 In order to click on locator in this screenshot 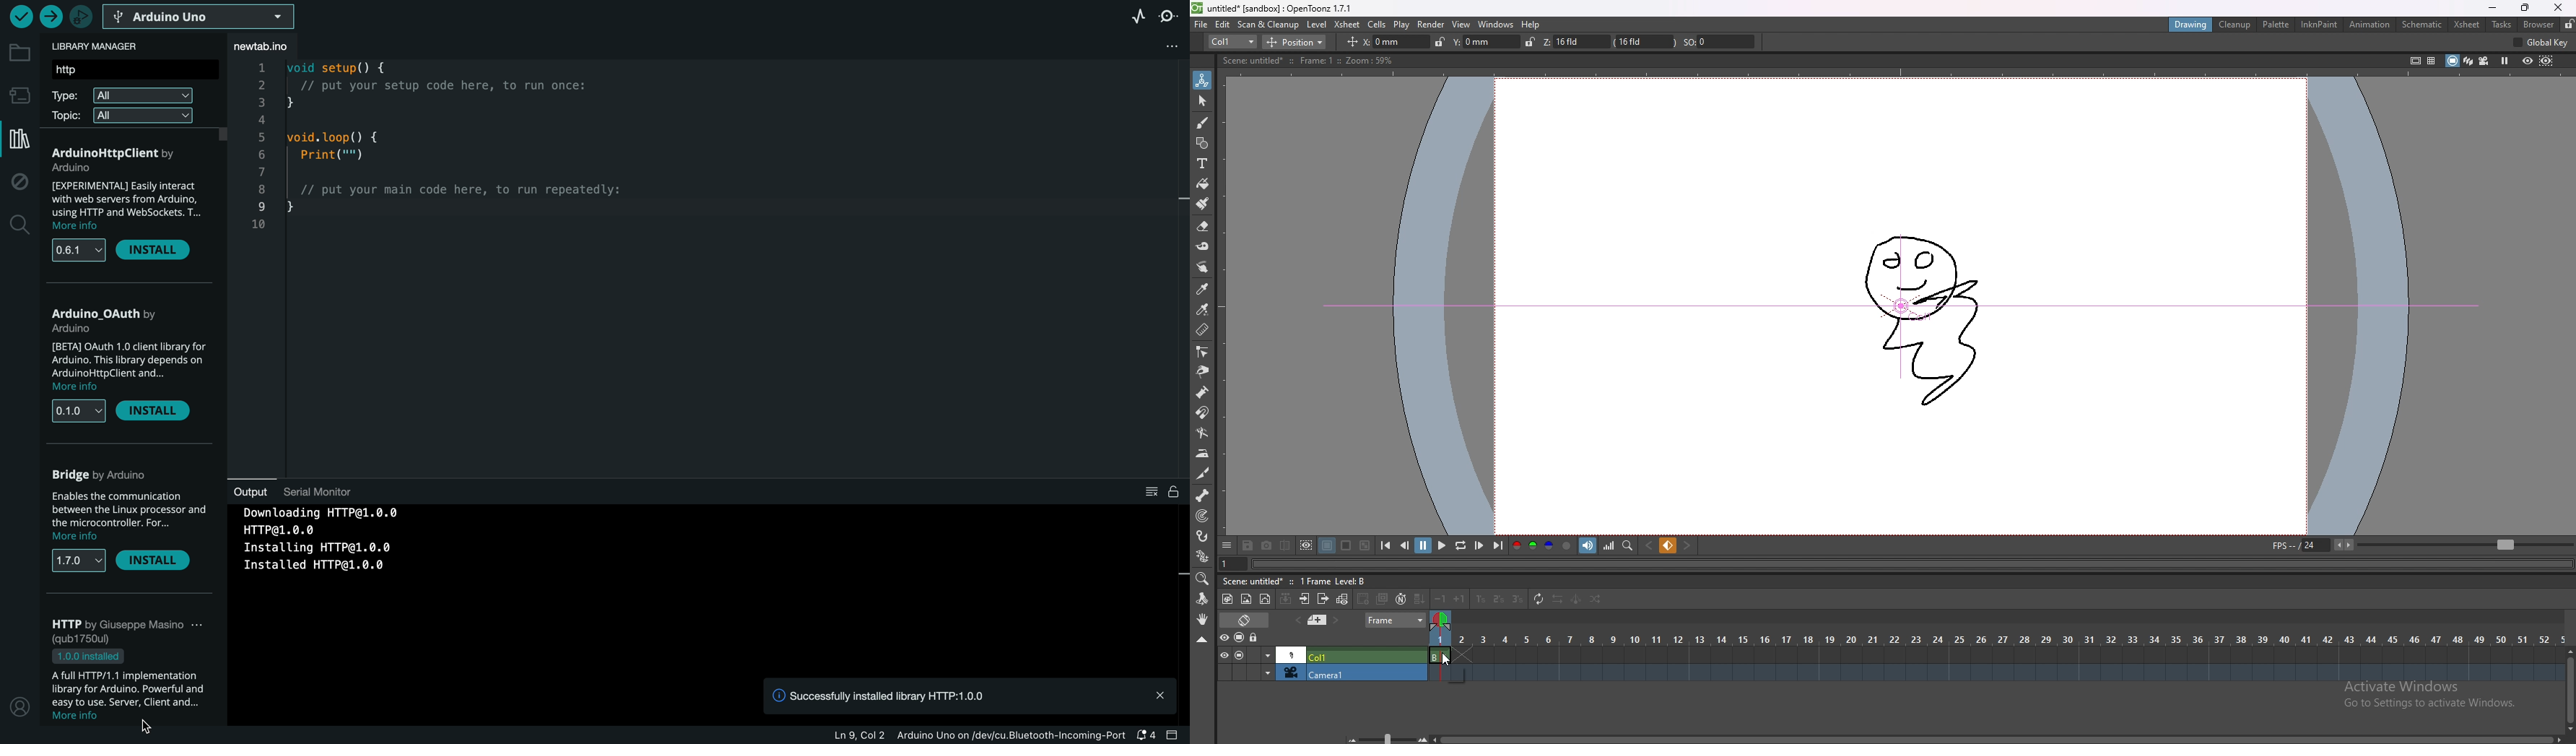, I will do `click(1628, 545)`.